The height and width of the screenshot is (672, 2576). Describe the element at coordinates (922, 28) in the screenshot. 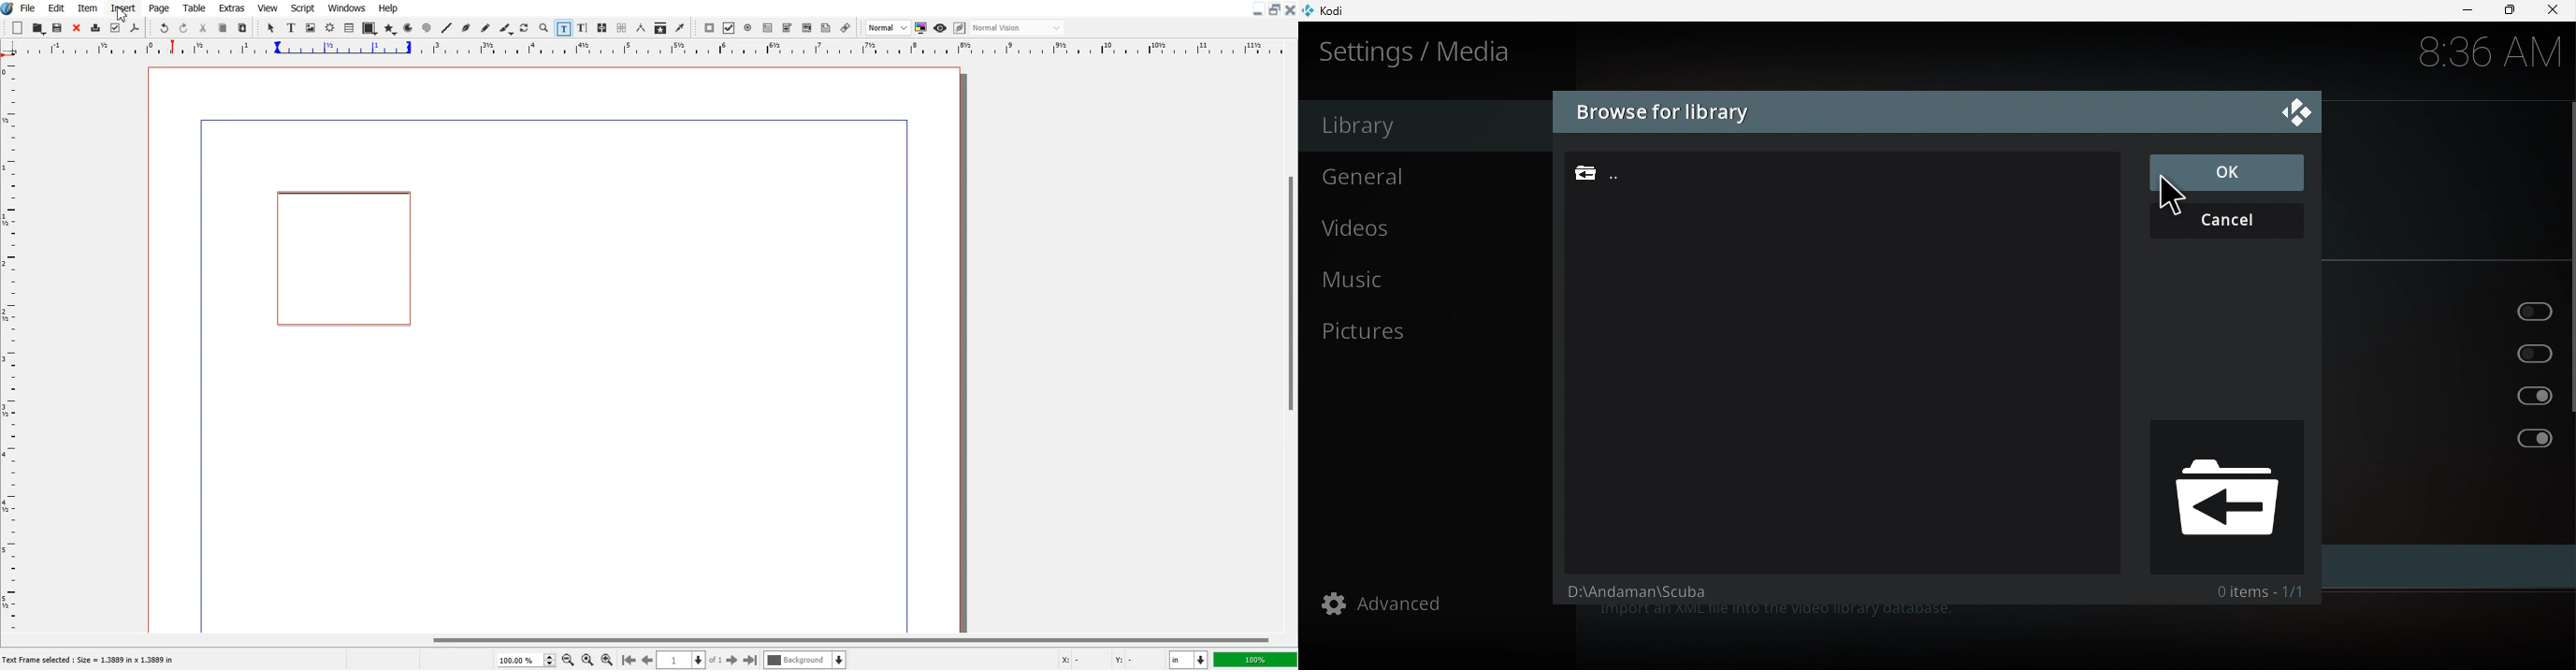

I see `Toggle color management system` at that location.